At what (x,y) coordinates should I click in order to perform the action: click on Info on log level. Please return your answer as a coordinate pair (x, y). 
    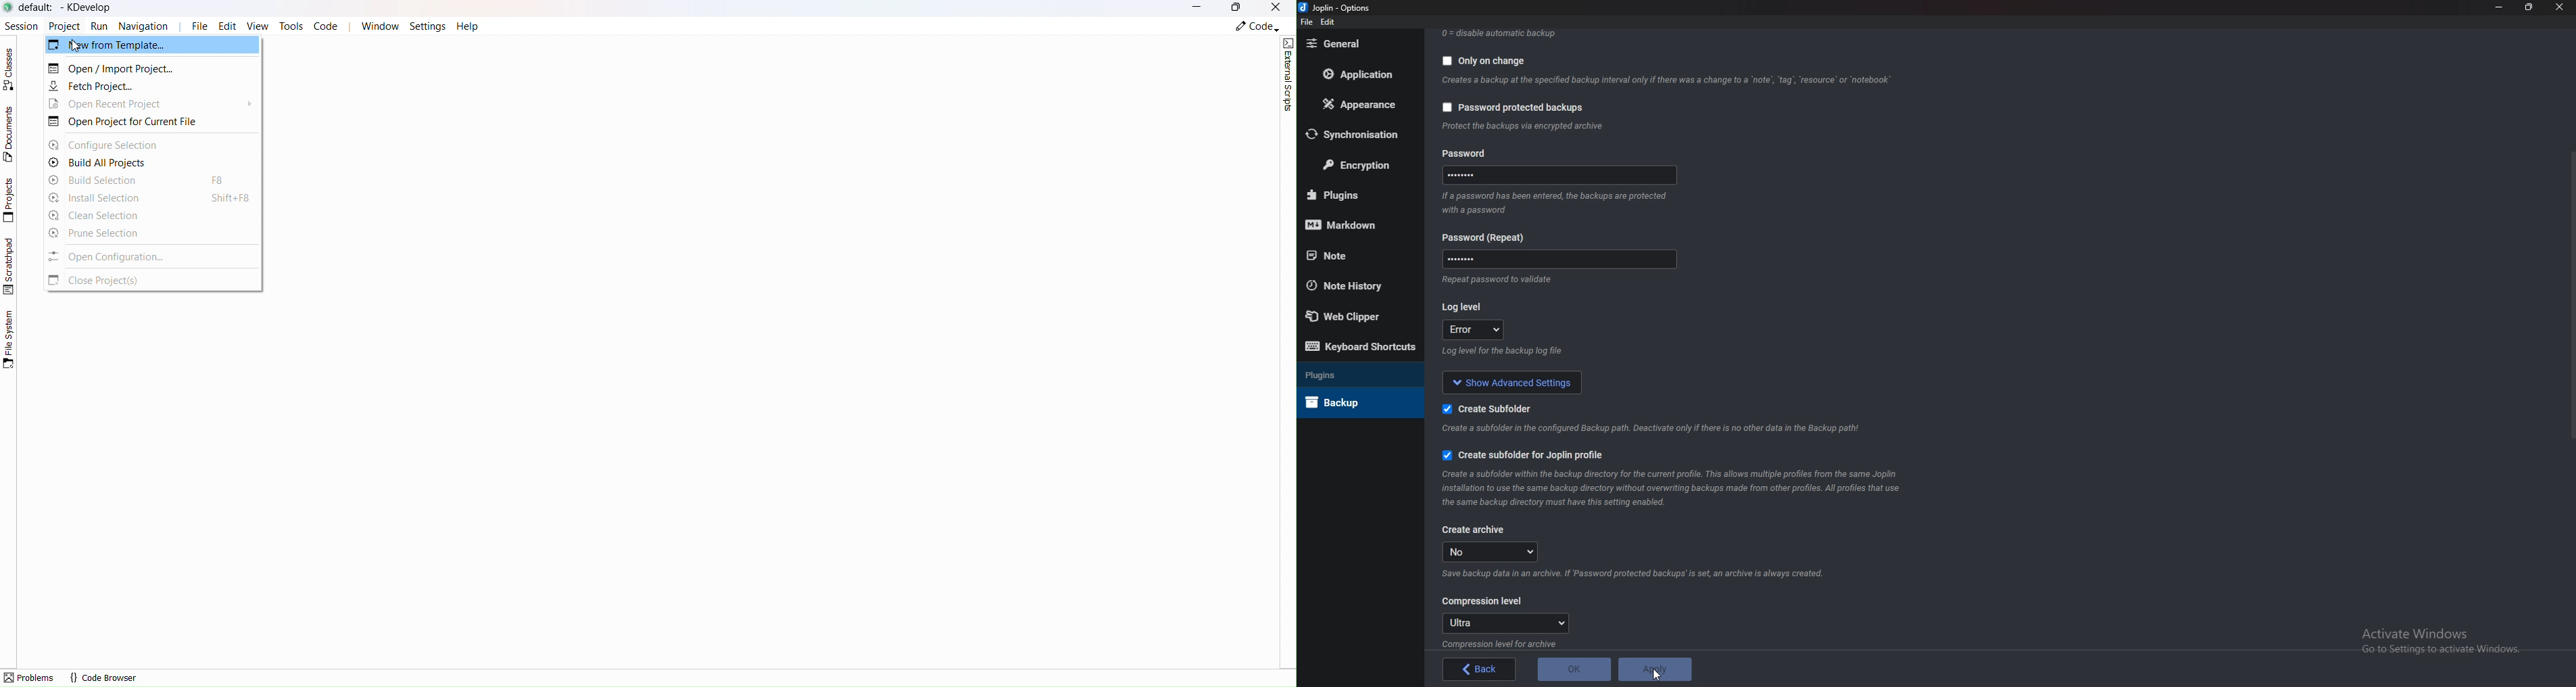
    Looking at the image, I should click on (1503, 351).